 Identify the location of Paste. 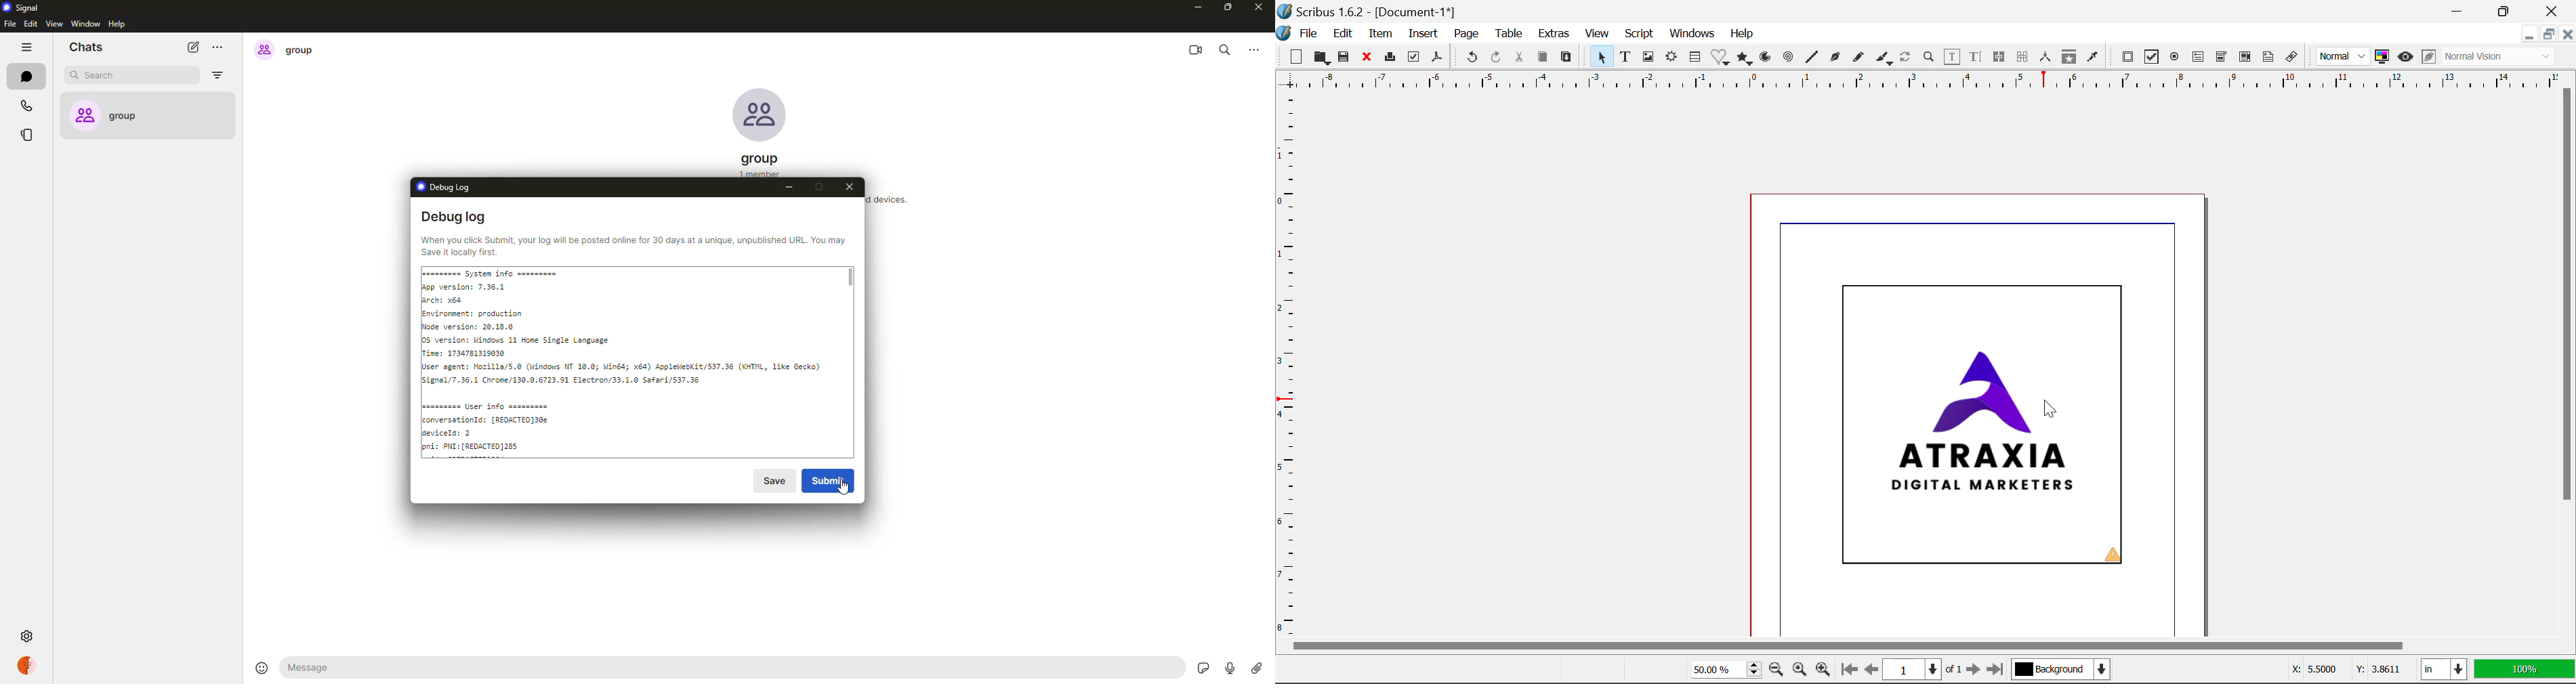
(1569, 60).